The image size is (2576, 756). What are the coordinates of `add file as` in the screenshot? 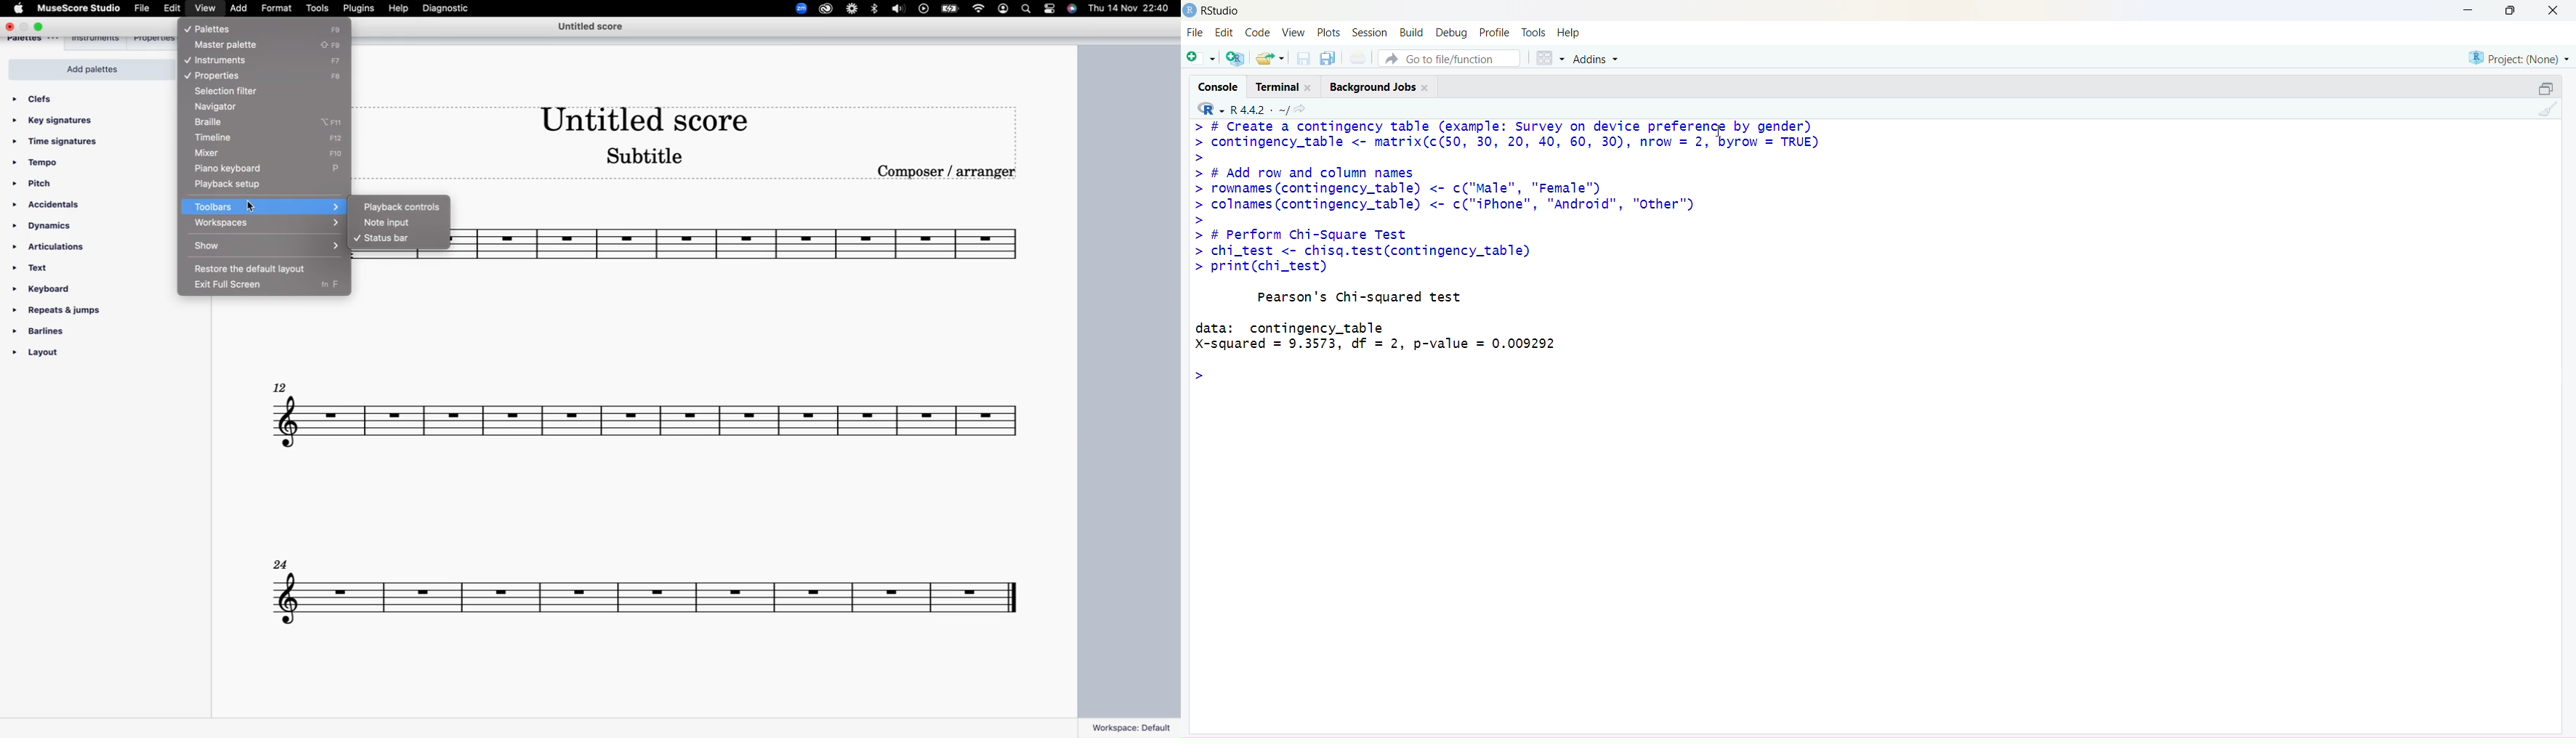 It's located at (1202, 58).